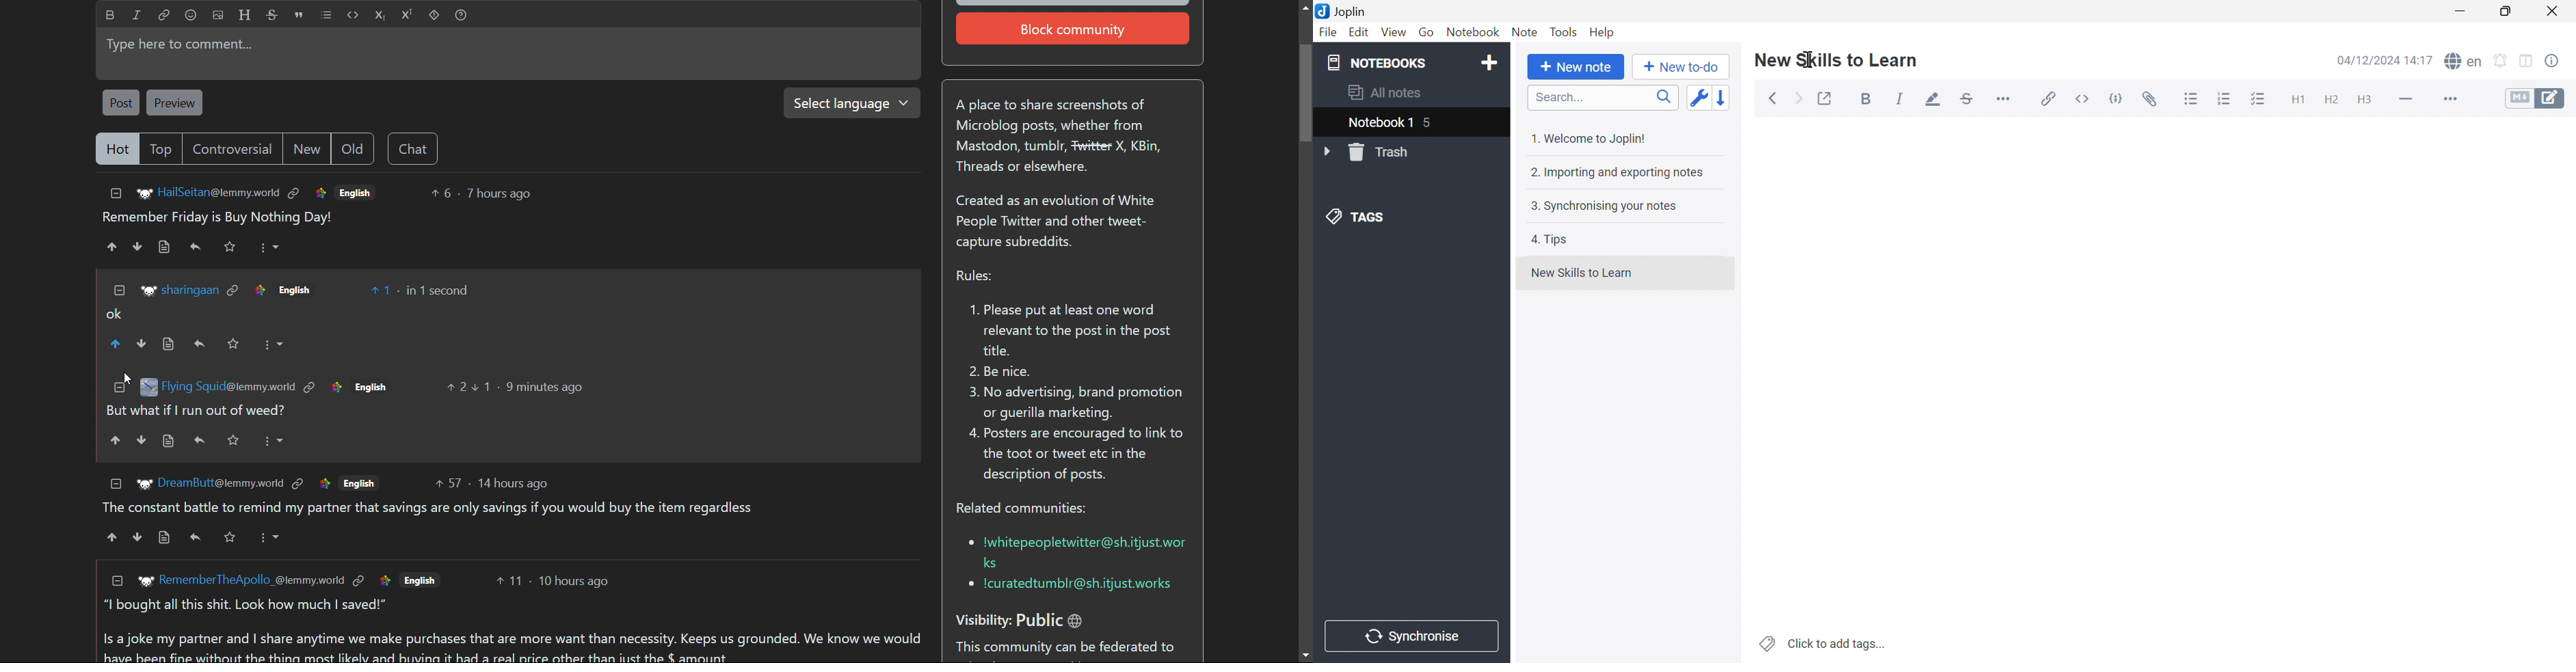 The image size is (2576, 672). I want to click on reply, so click(200, 345).